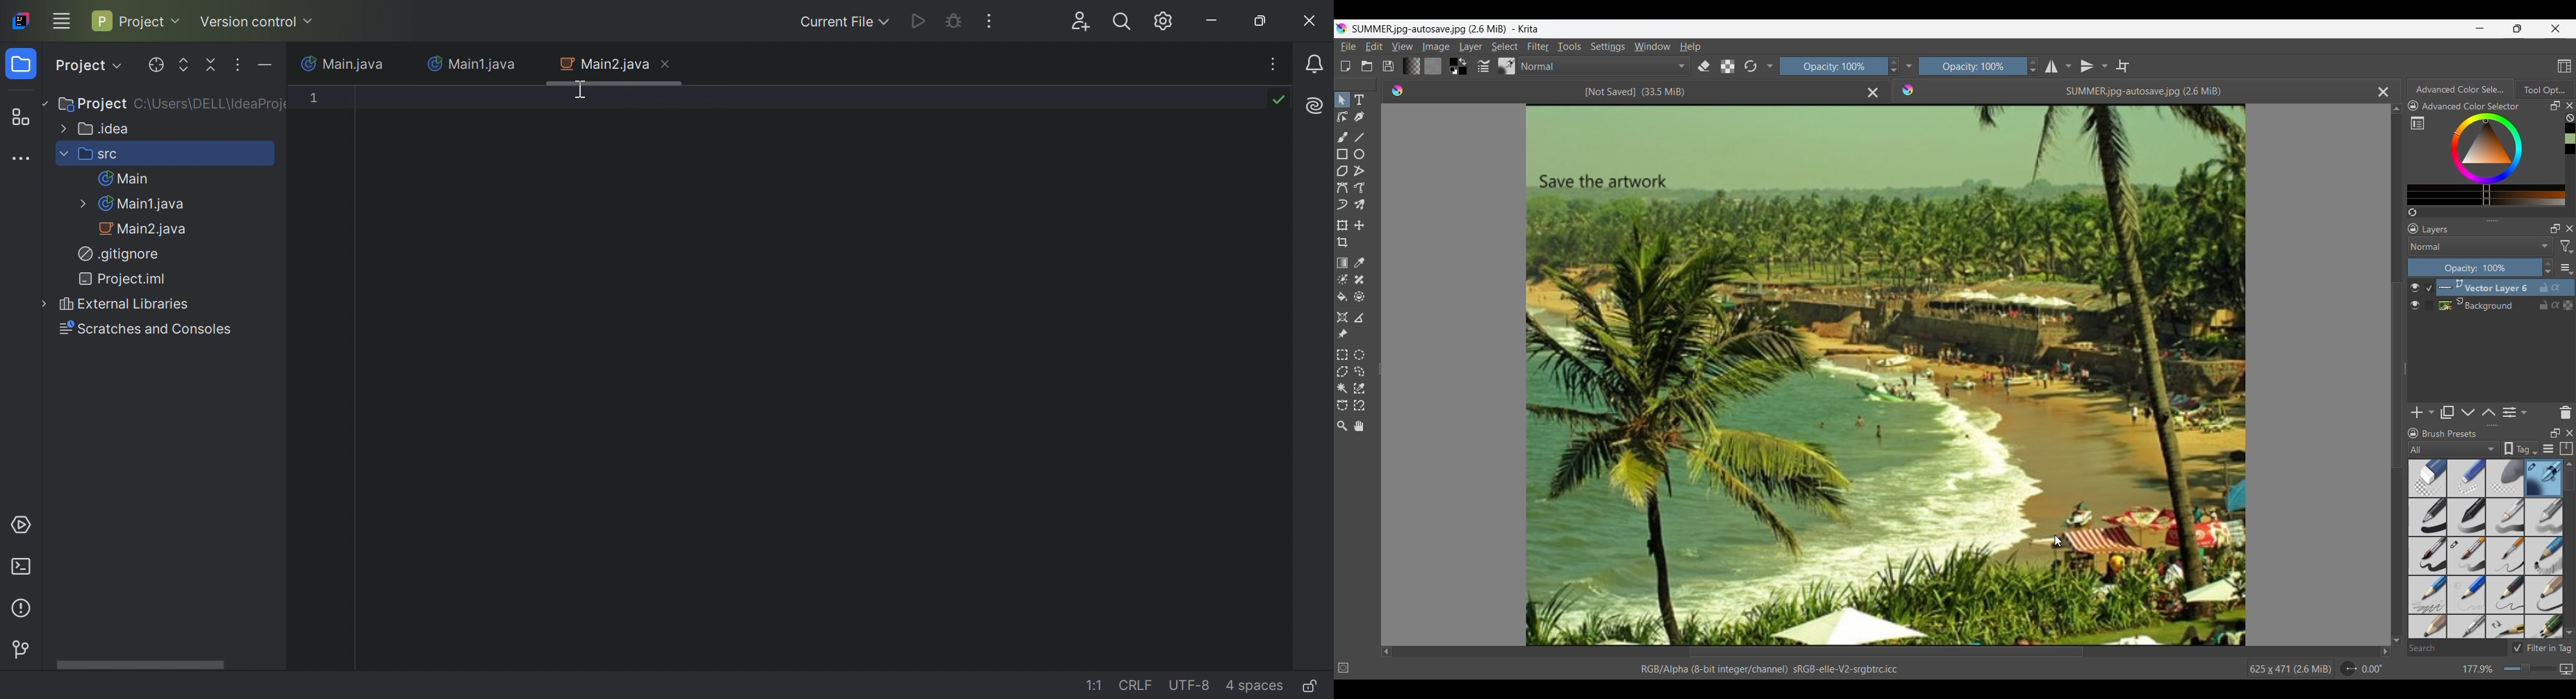  What do you see at coordinates (2569, 634) in the screenshot?
I see `Quick slide to bottom` at bounding box center [2569, 634].